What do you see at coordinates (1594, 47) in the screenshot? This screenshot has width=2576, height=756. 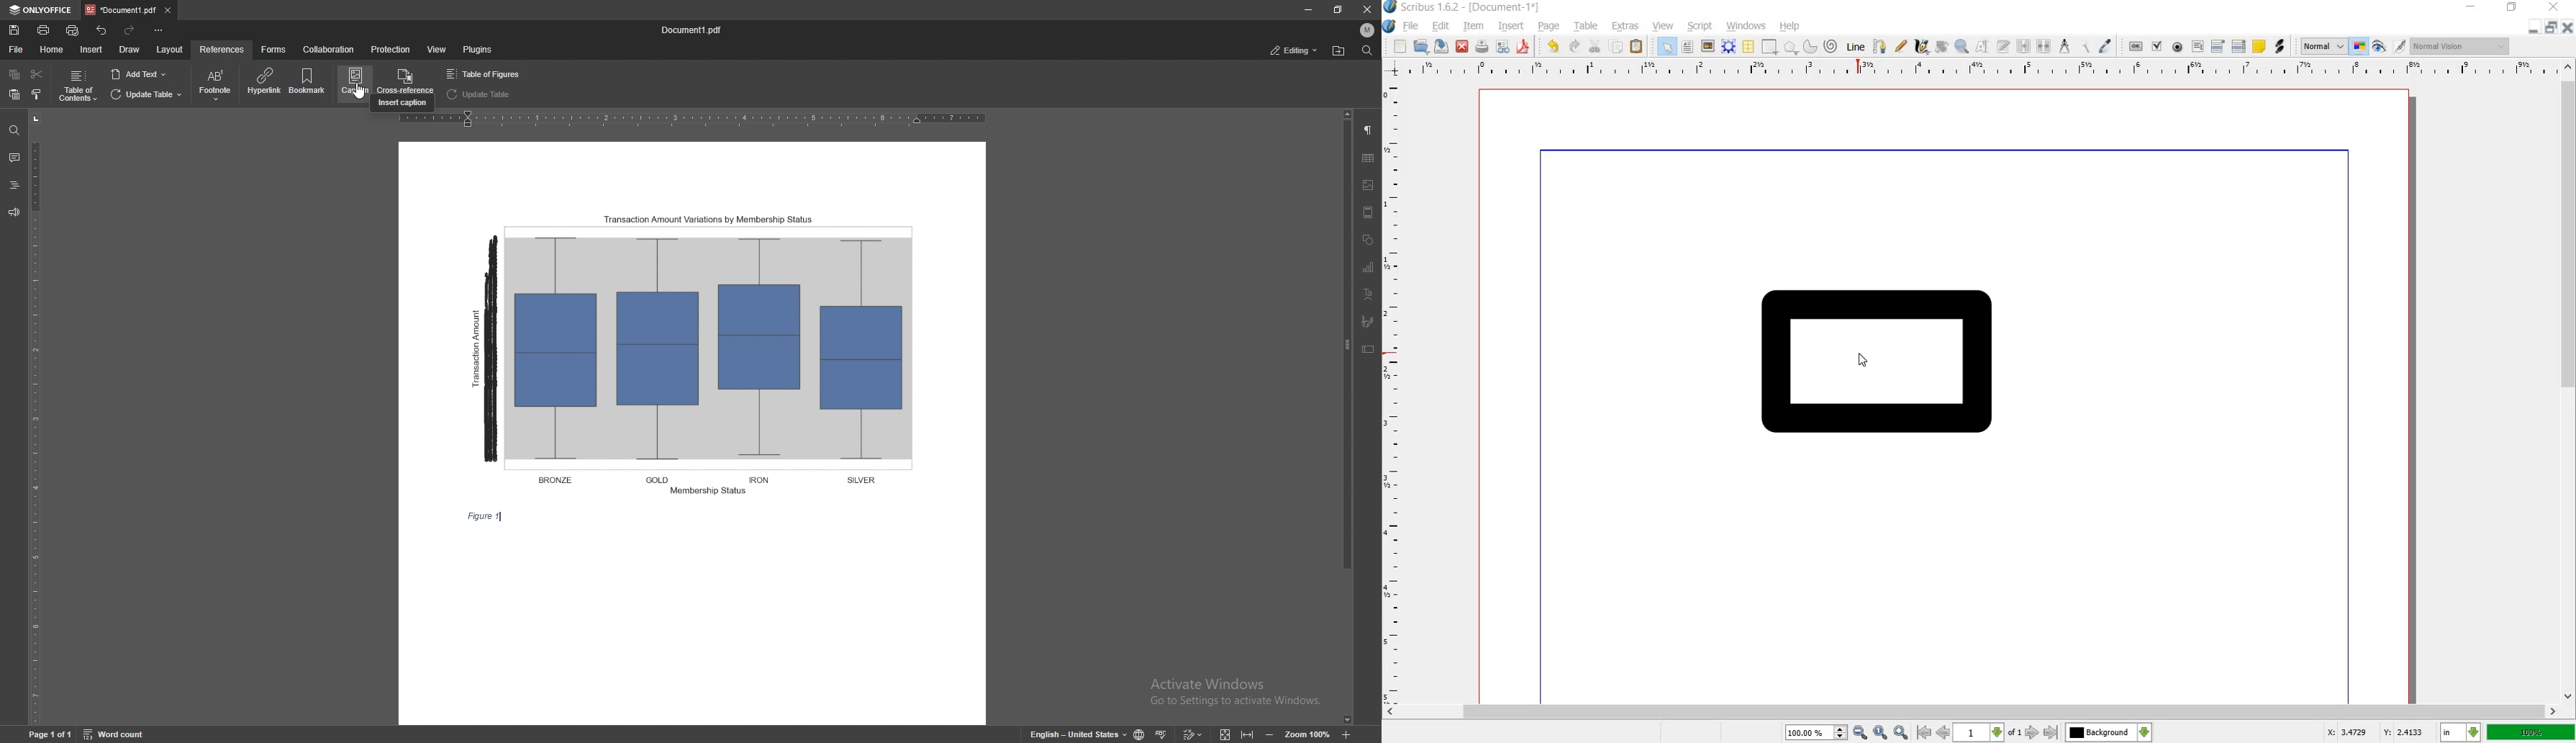 I see `cut` at bounding box center [1594, 47].